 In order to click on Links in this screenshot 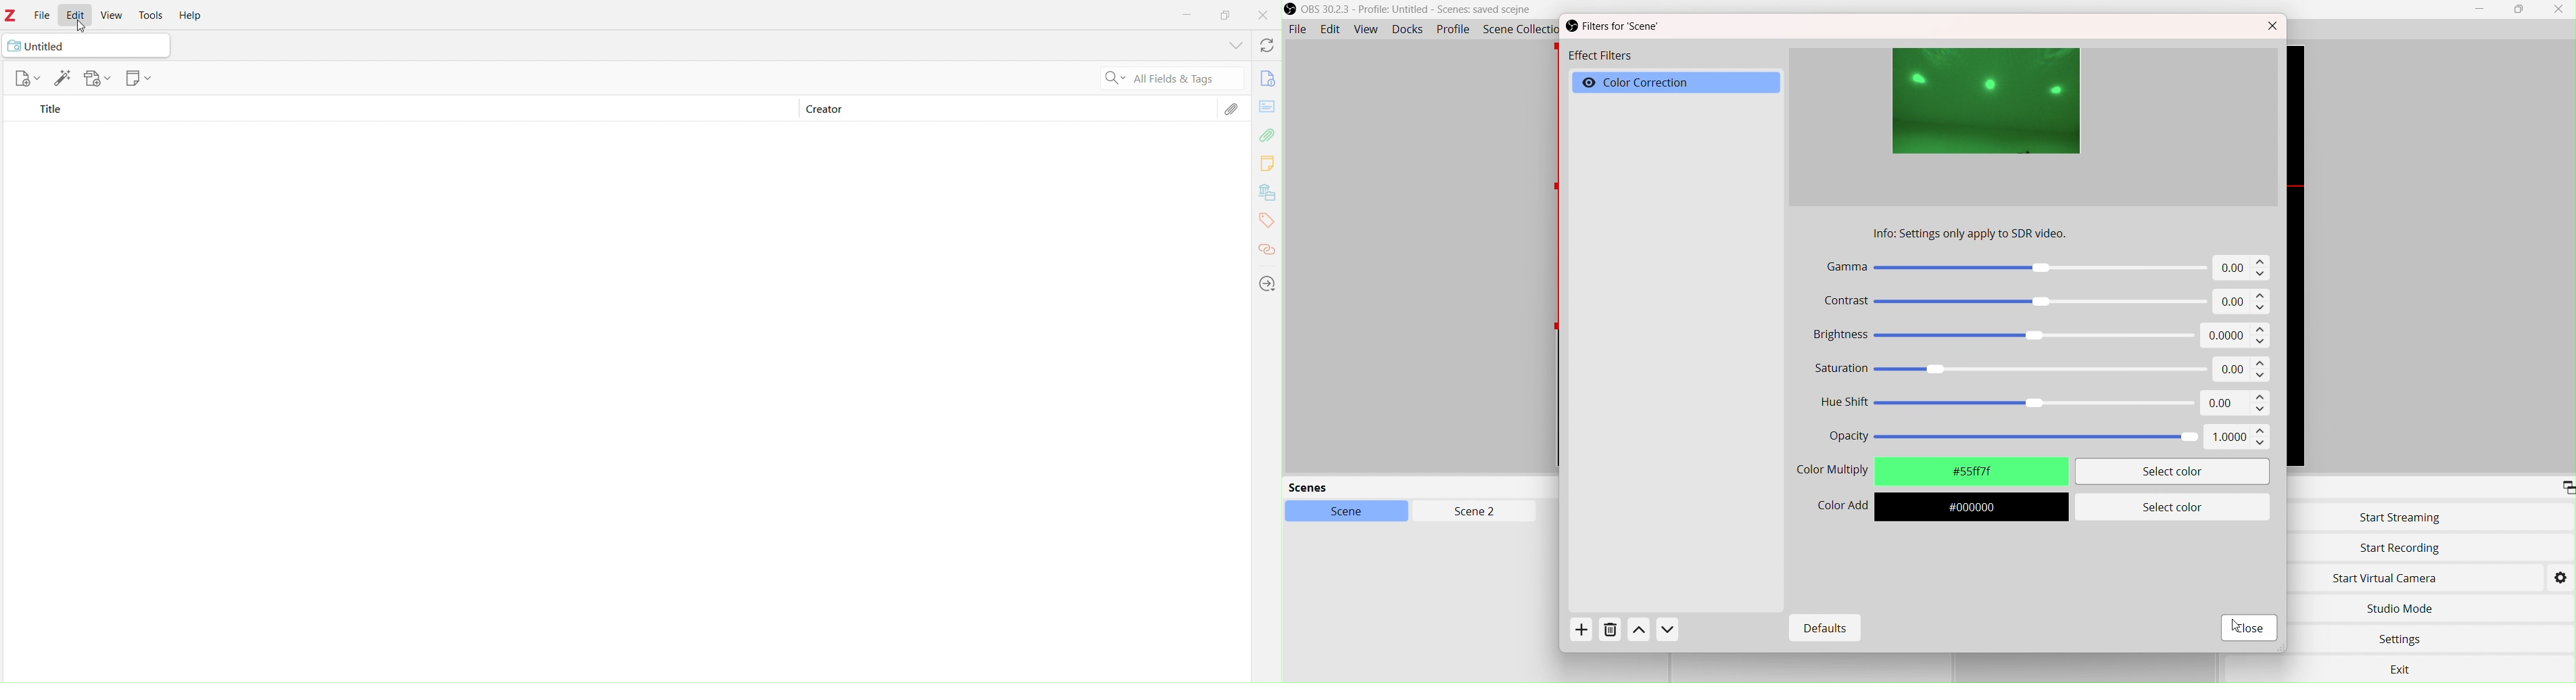, I will do `click(1268, 246)`.